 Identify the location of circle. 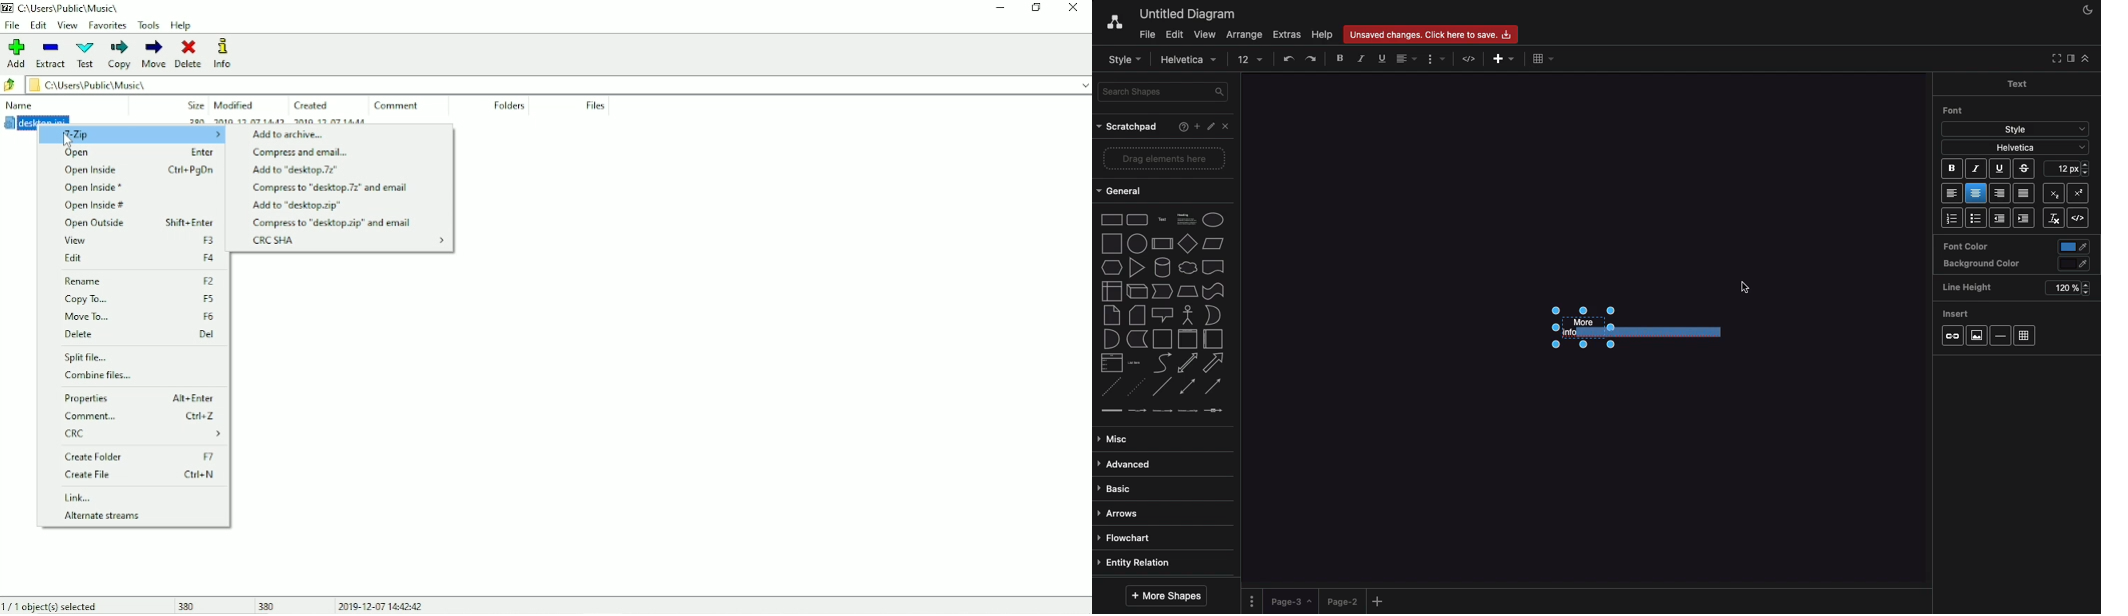
(1137, 243).